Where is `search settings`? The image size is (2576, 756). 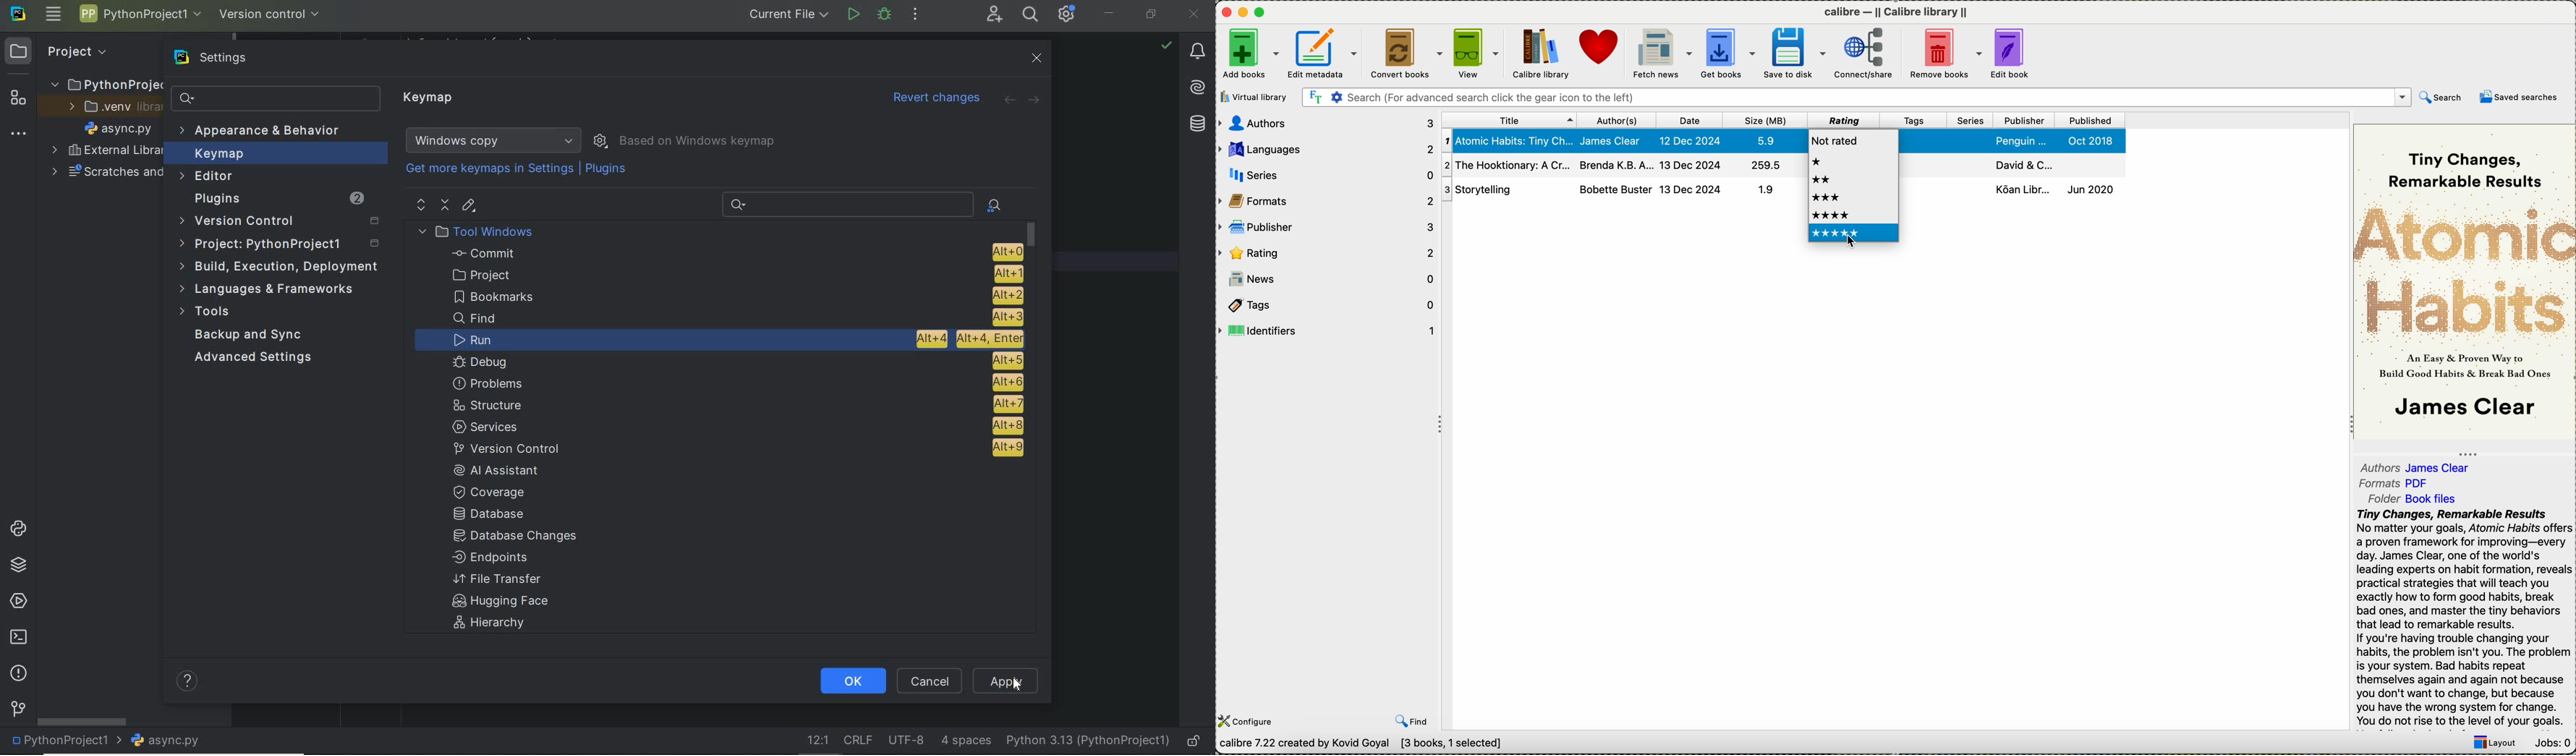 search settings is located at coordinates (276, 98).